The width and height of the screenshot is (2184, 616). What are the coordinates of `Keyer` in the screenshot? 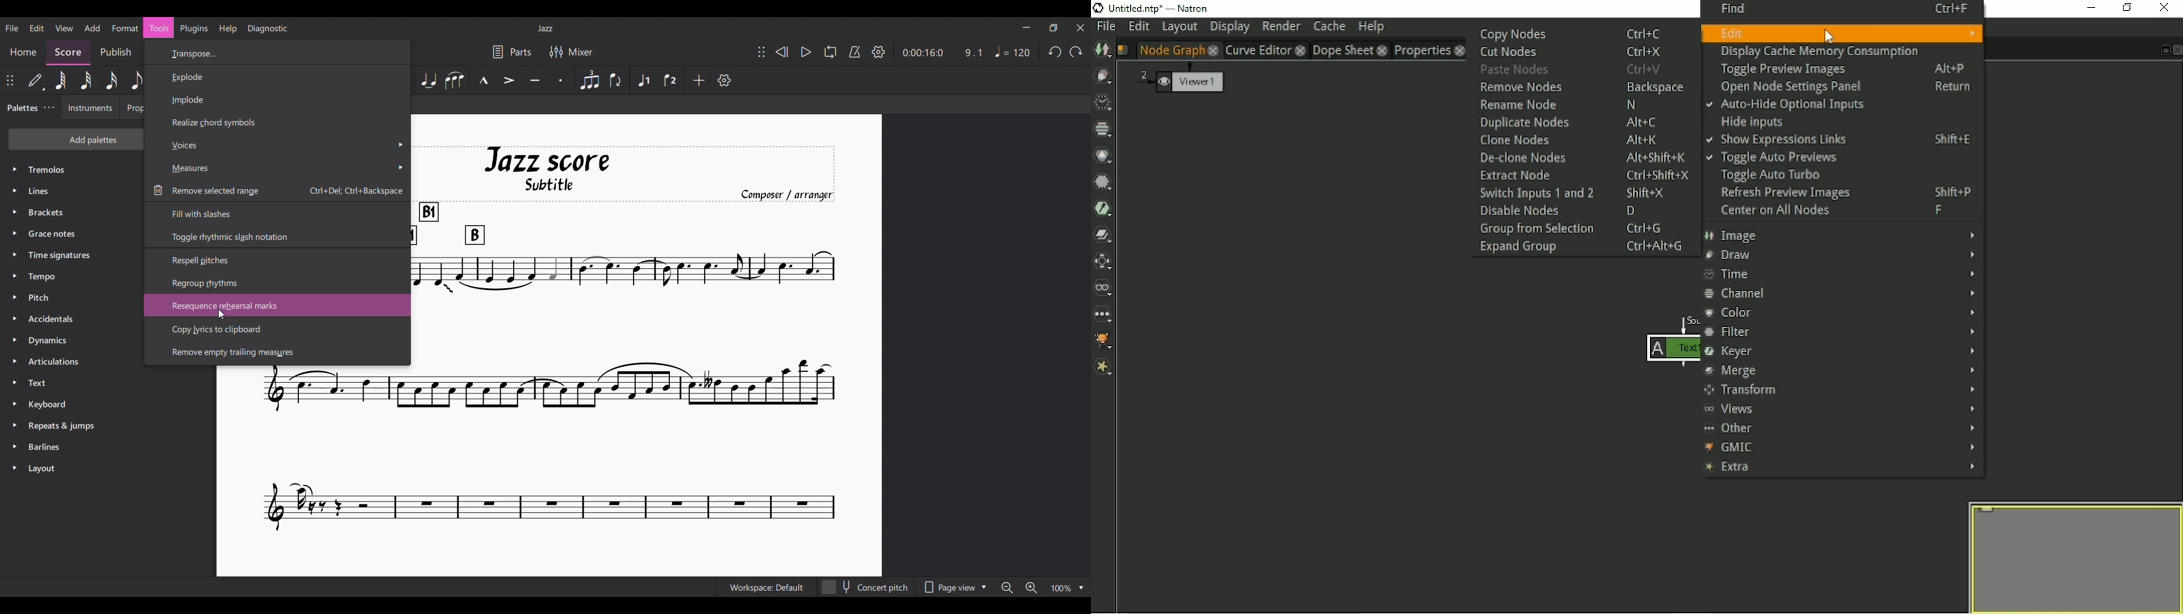 It's located at (1843, 350).